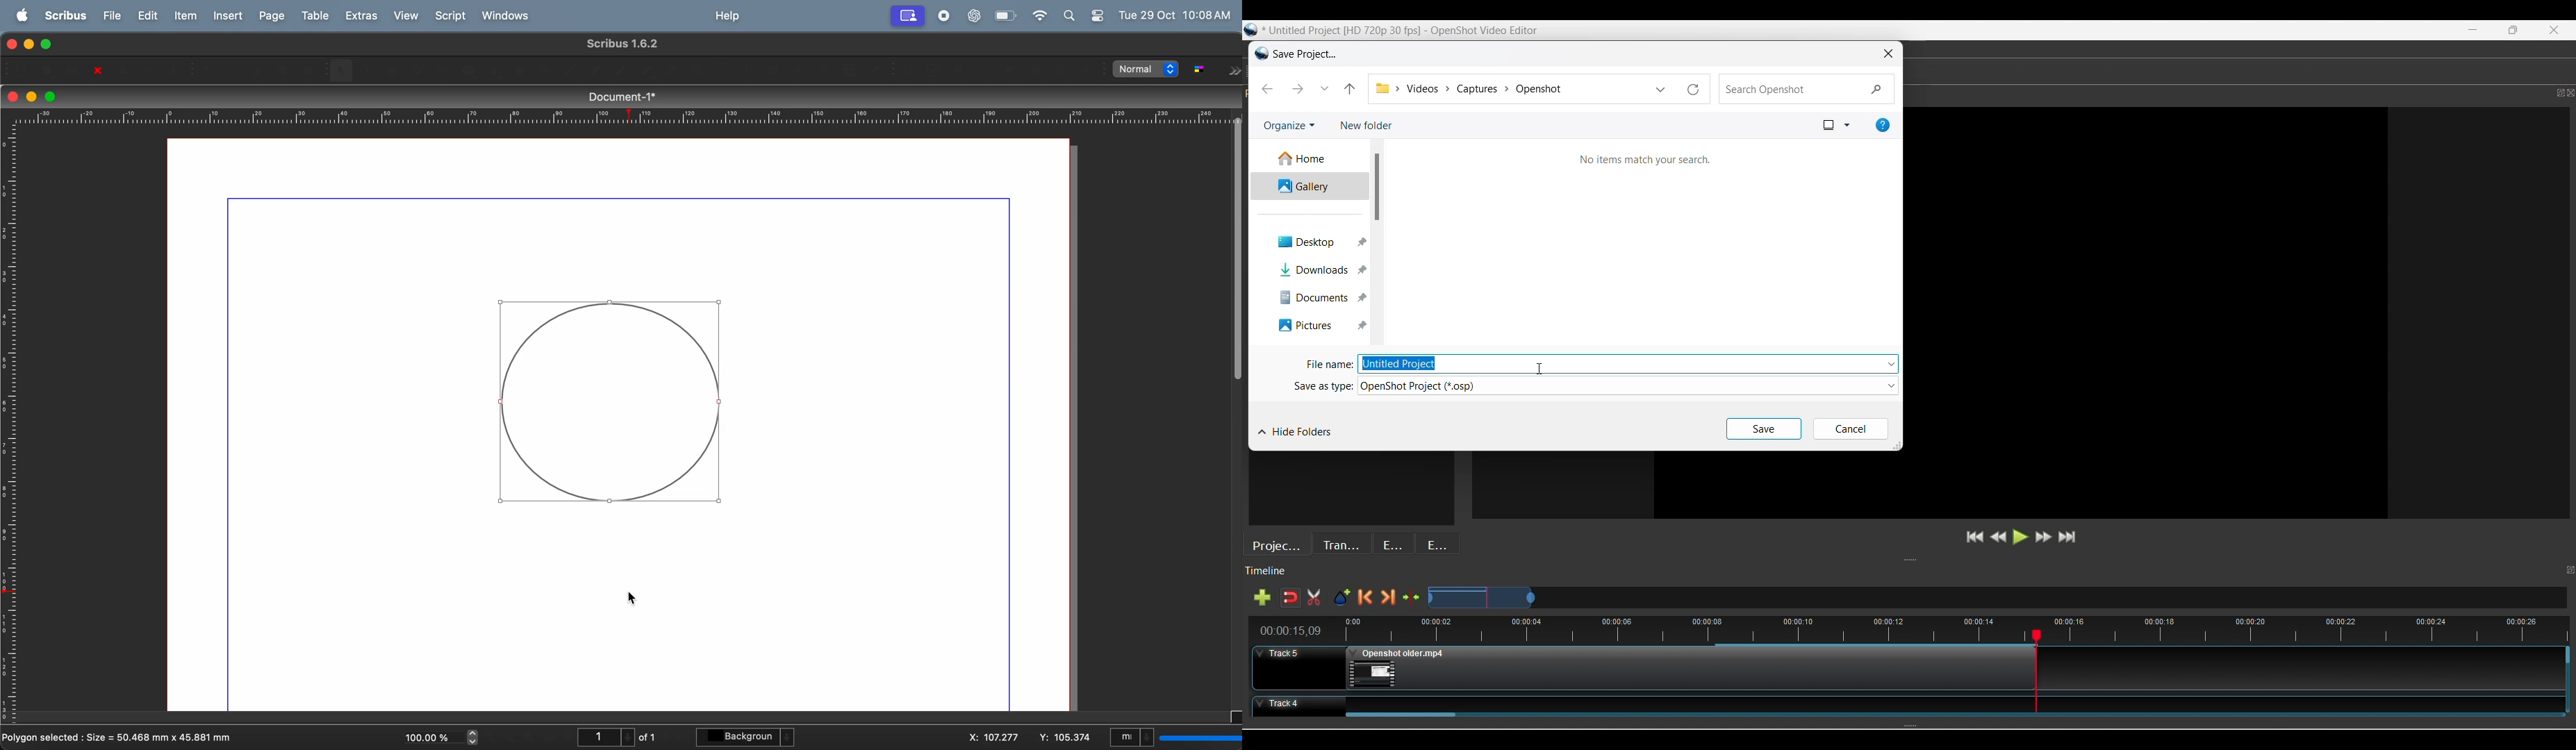  What do you see at coordinates (225, 17) in the screenshot?
I see `insert` at bounding box center [225, 17].